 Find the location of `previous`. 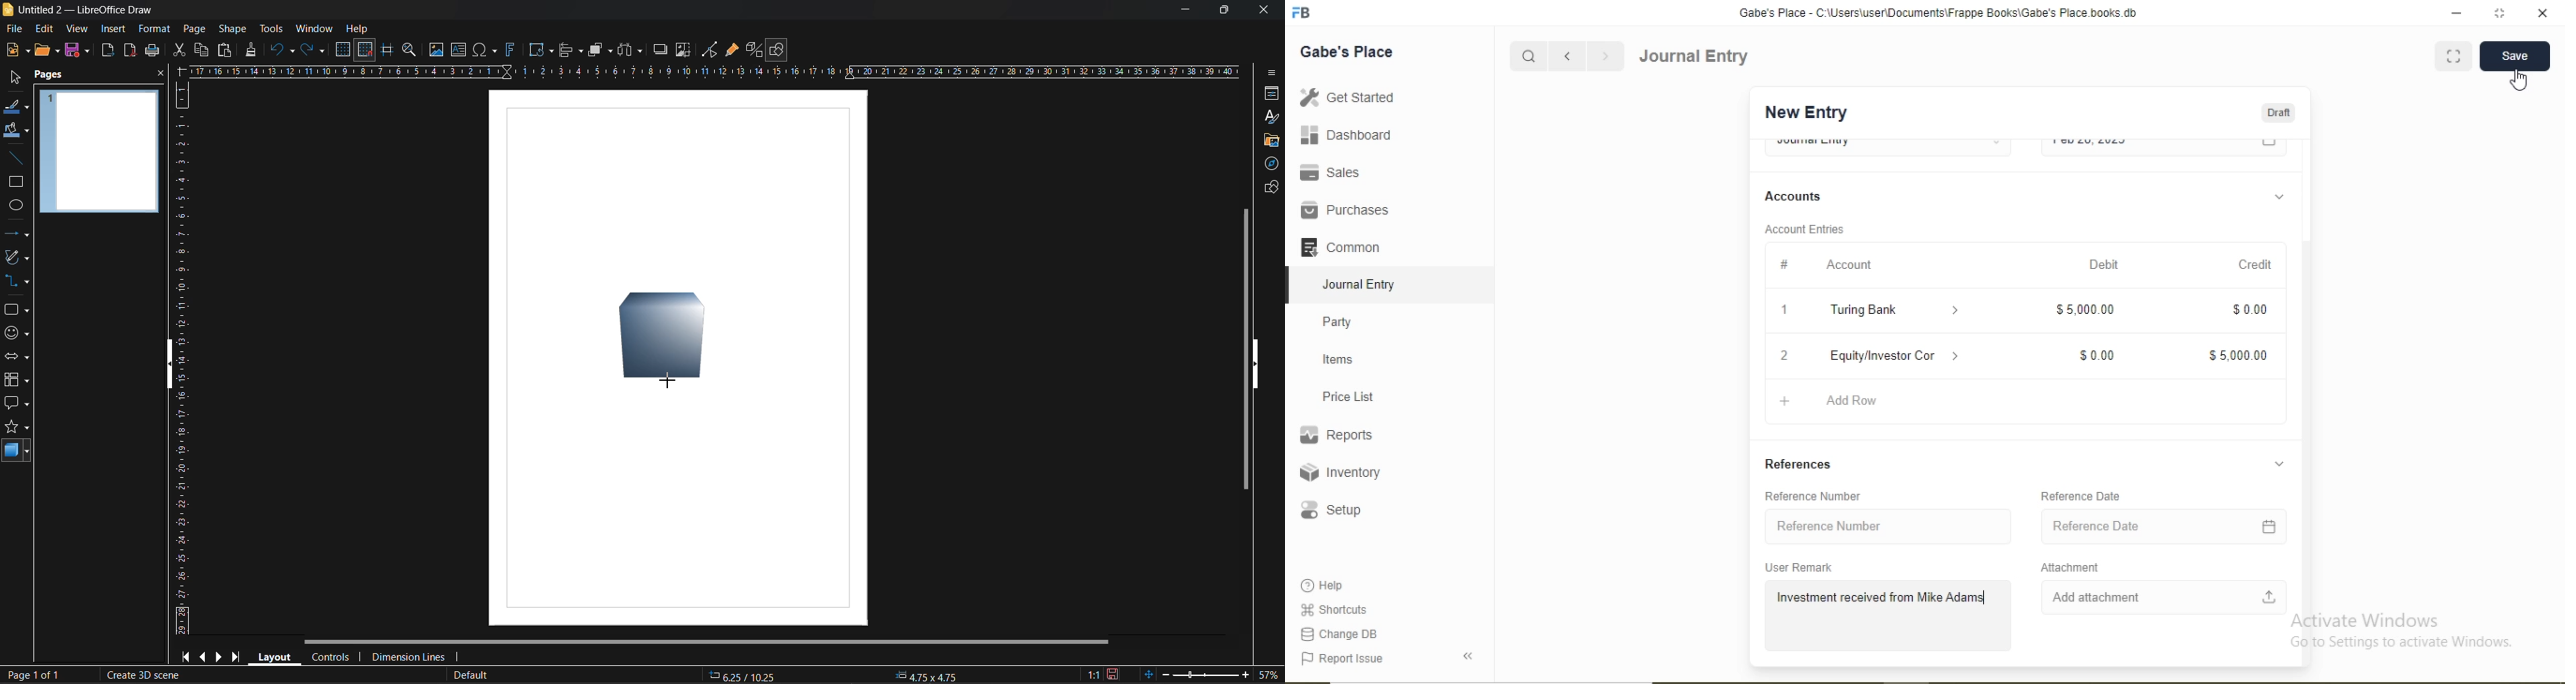

previous is located at coordinates (205, 656).